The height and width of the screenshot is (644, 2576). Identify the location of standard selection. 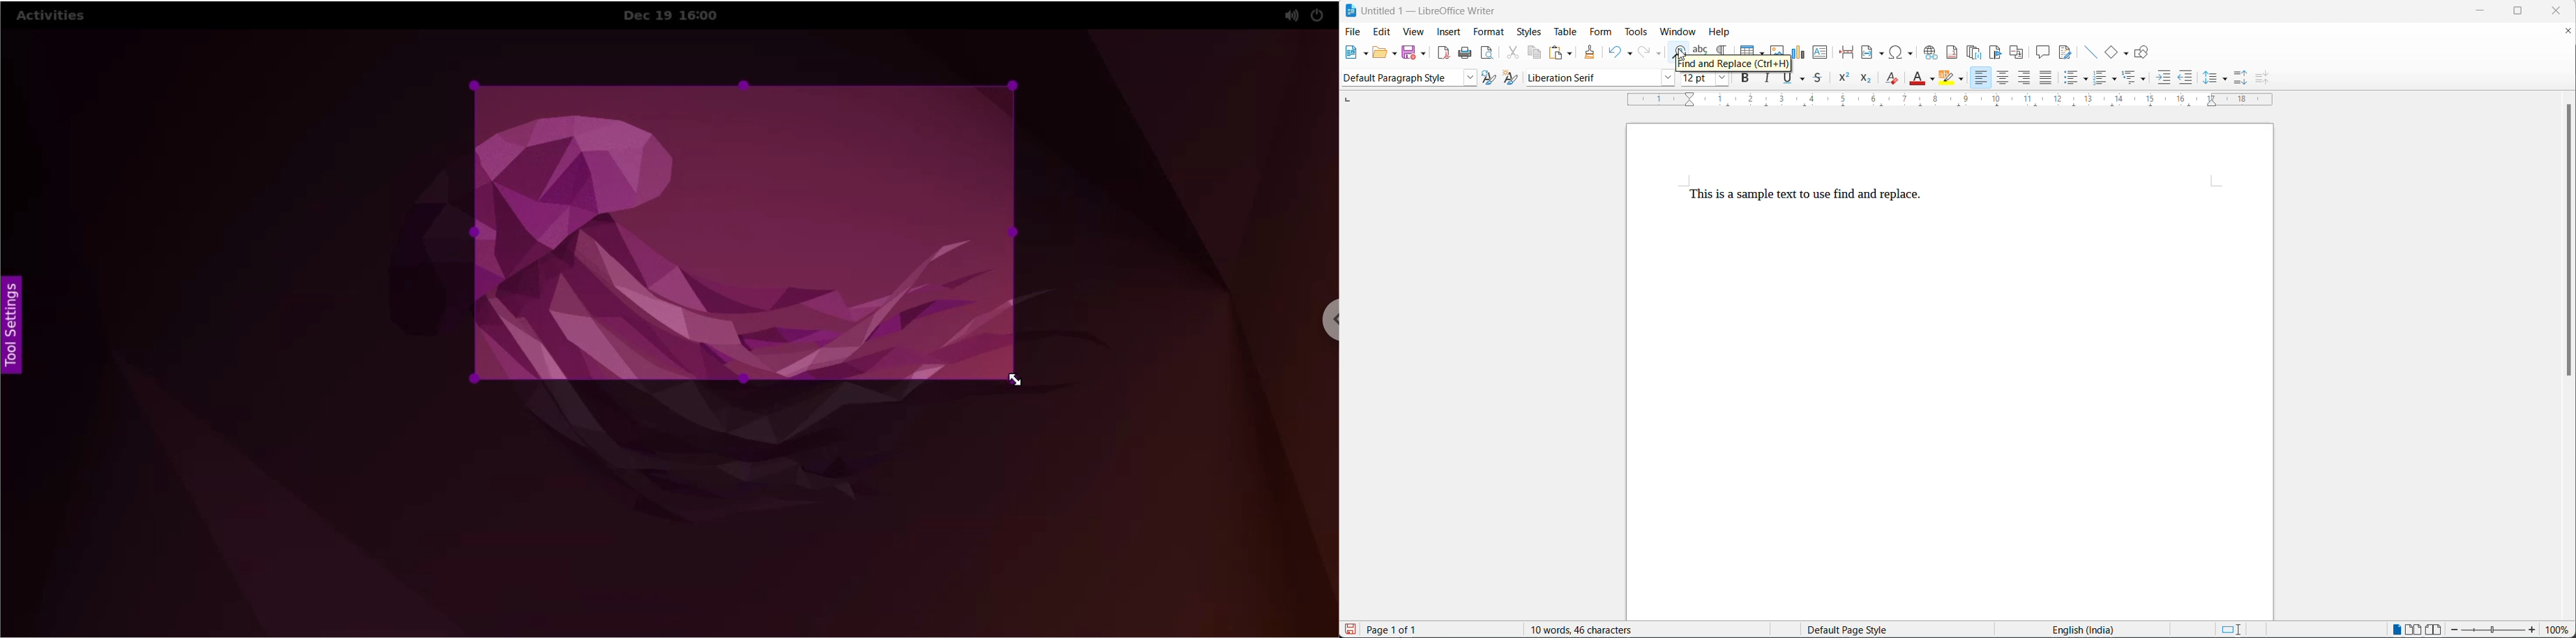
(2231, 629).